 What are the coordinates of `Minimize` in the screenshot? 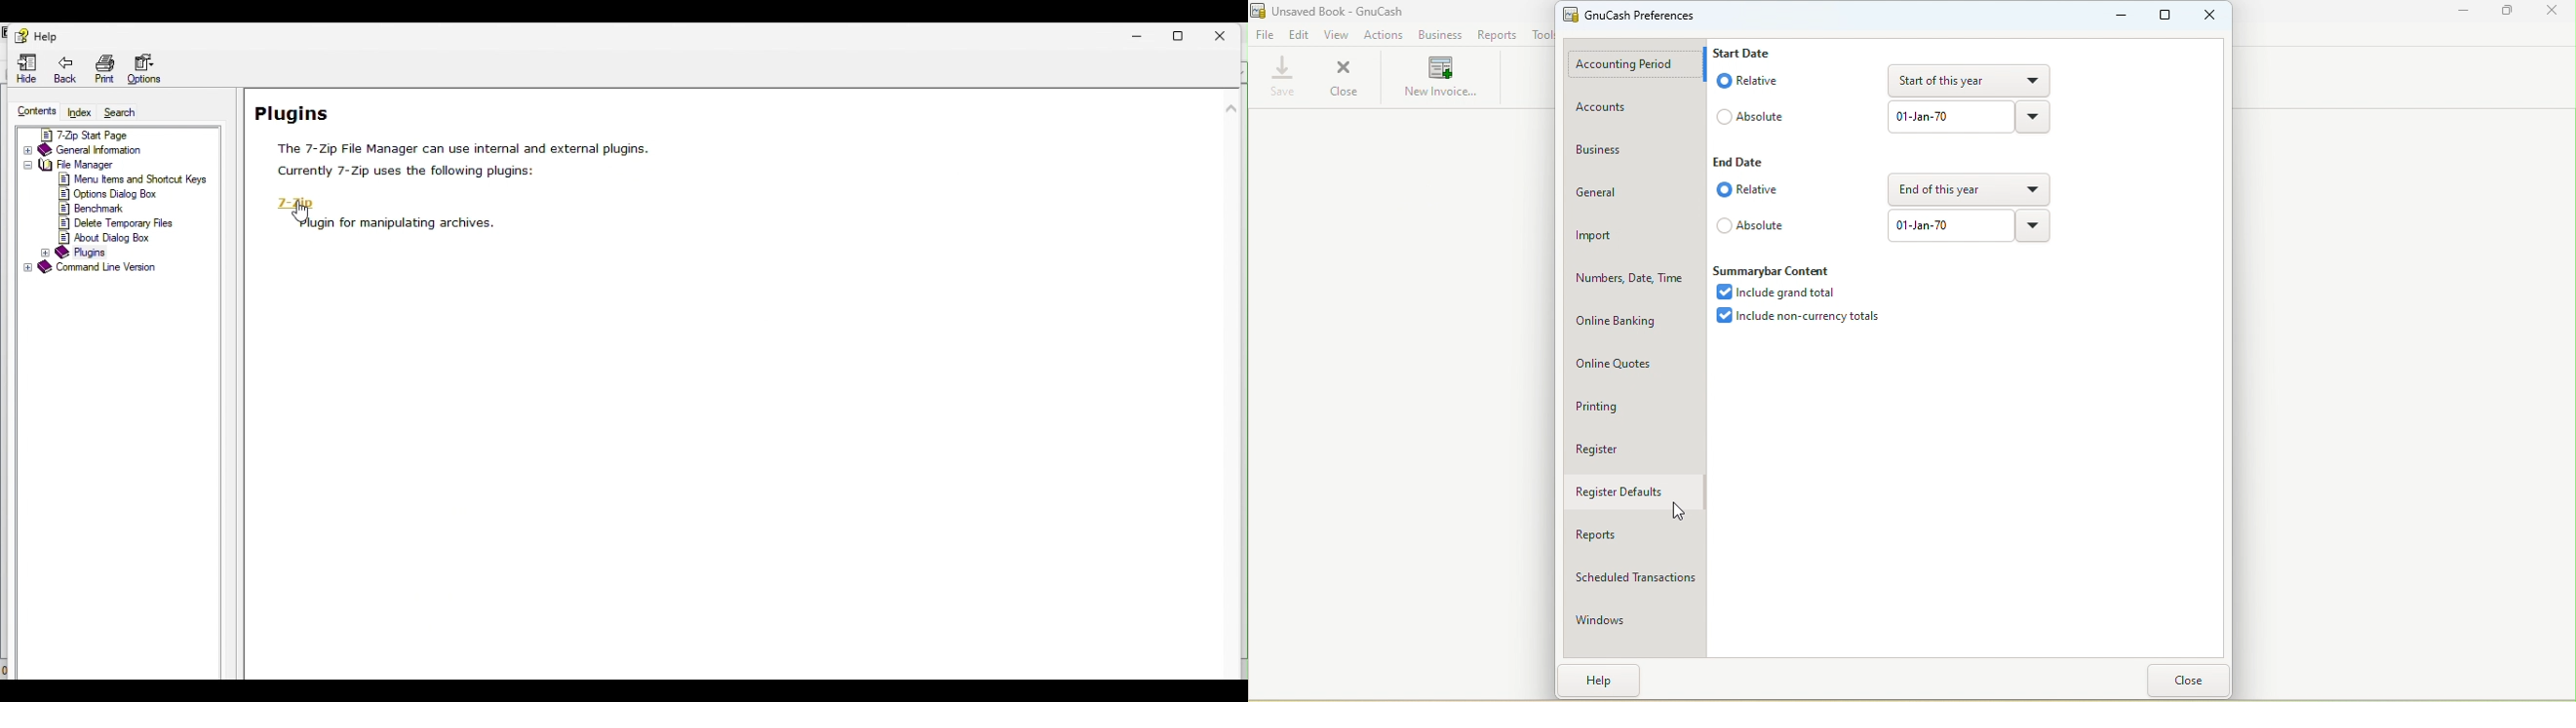 It's located at (1138, 34).